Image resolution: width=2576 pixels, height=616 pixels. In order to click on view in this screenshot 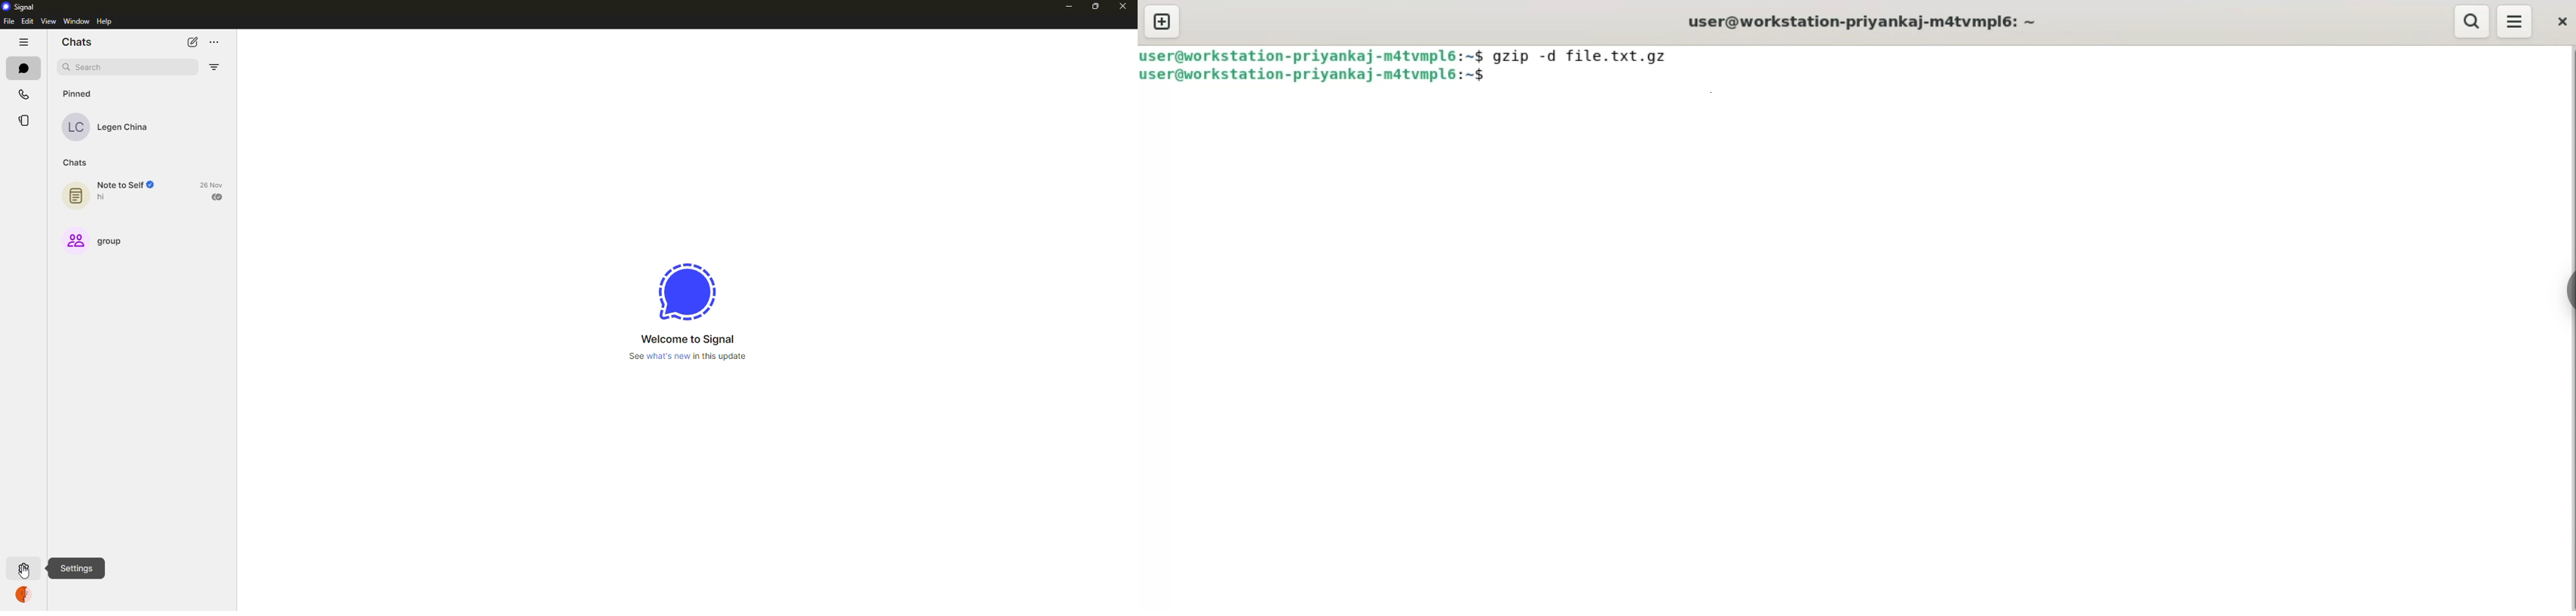, I will do `click(49, 21)`.